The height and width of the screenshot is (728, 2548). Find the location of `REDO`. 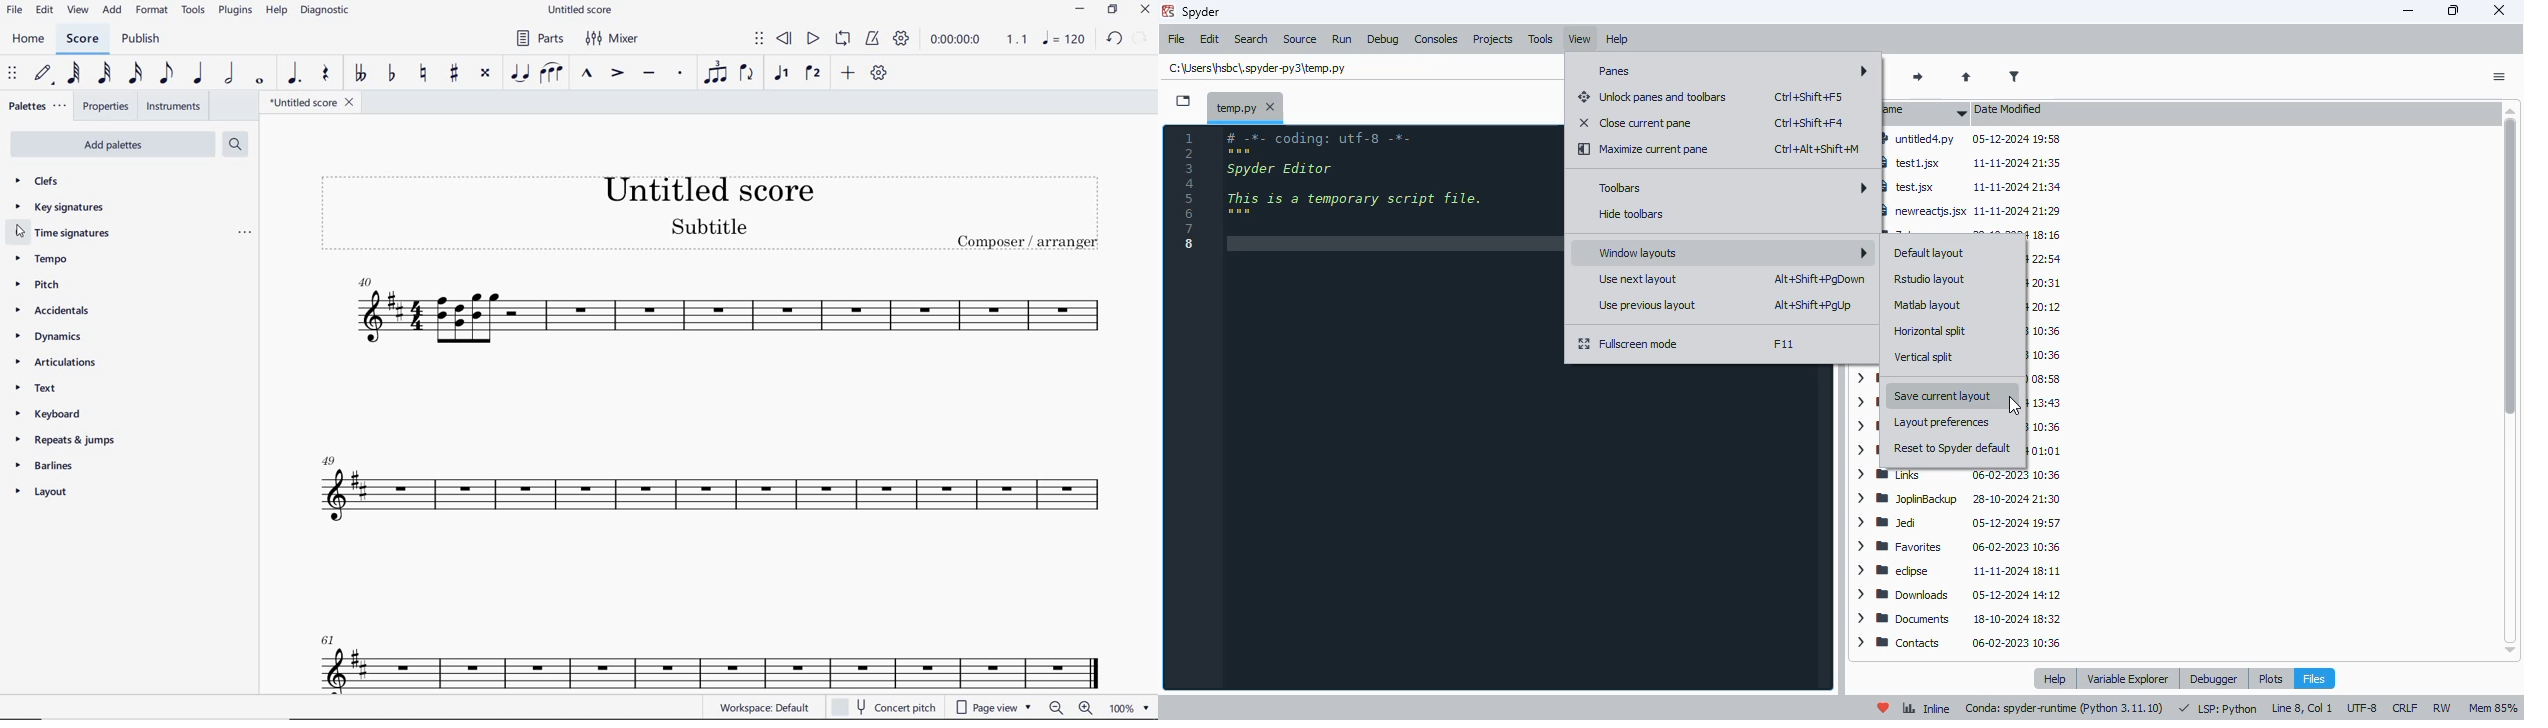

REDO is located at coordinates (1141, 37).